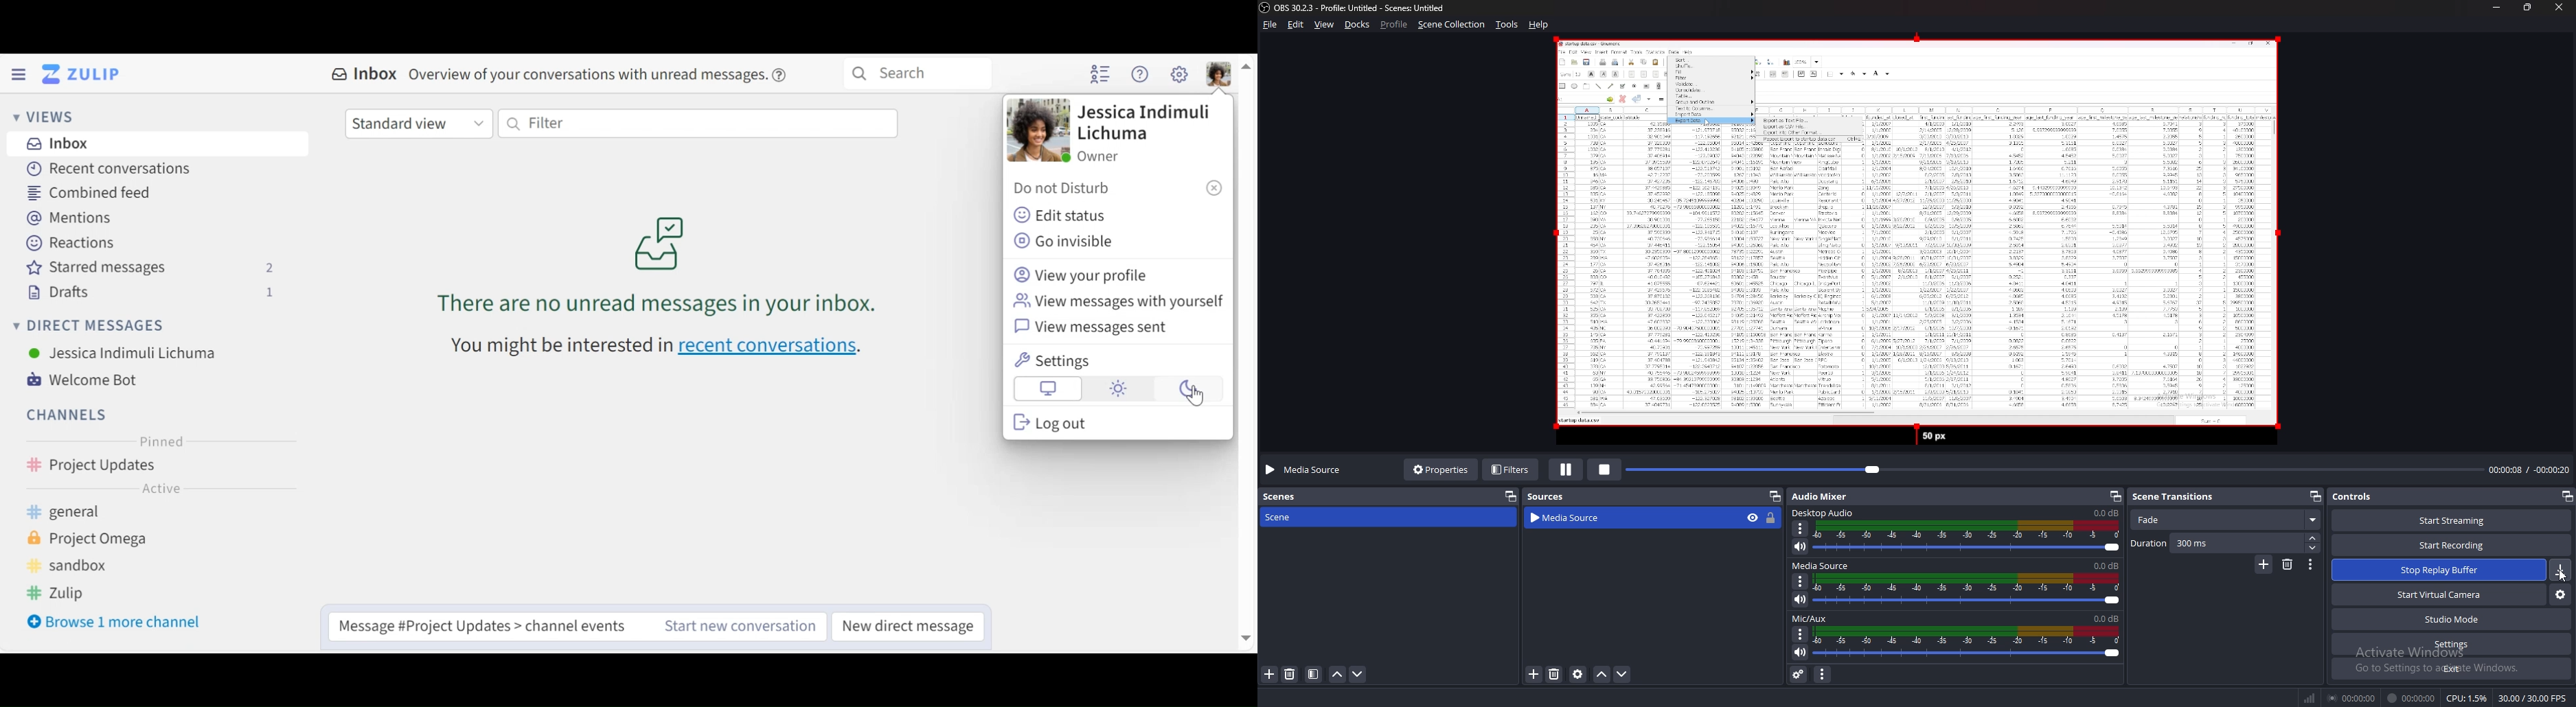 The height and width of the screenshot is (728, 2576). Describe the element at coordinates (108, 168) in the screenshot. I see `Recent Conversations` at that location.